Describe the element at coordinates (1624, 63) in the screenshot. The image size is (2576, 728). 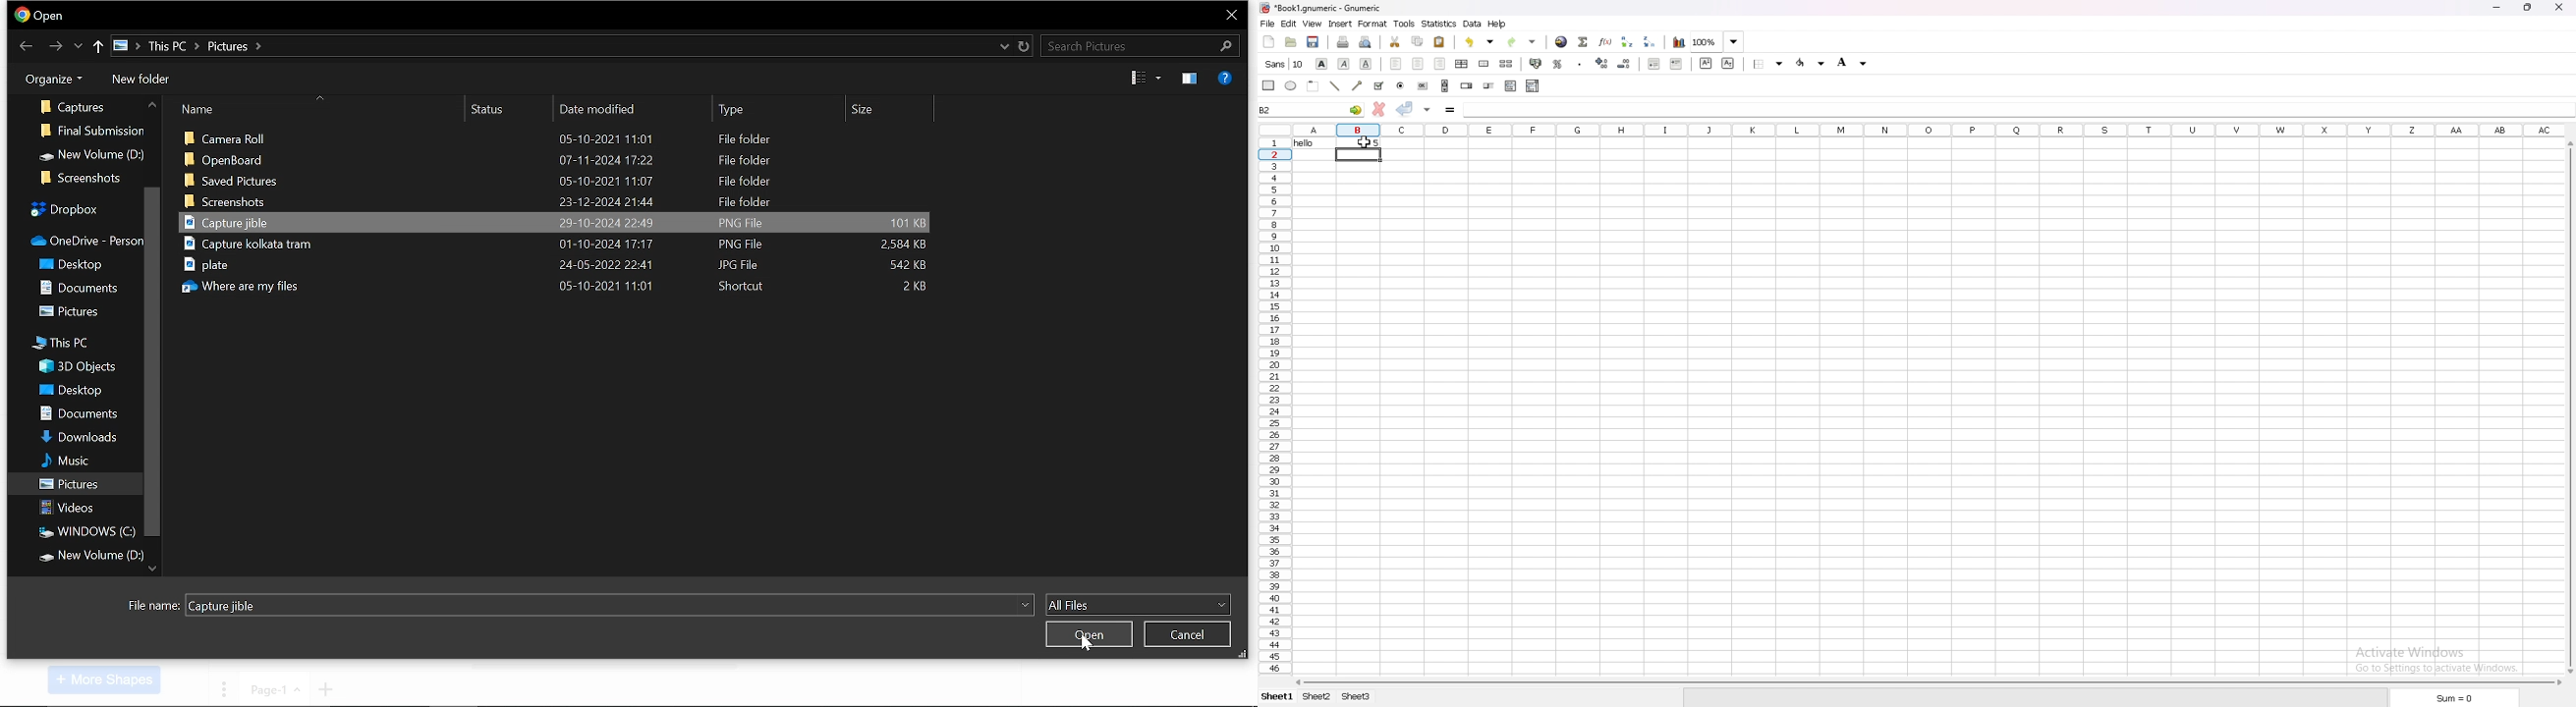
I see `decrease decimal number` at that location.